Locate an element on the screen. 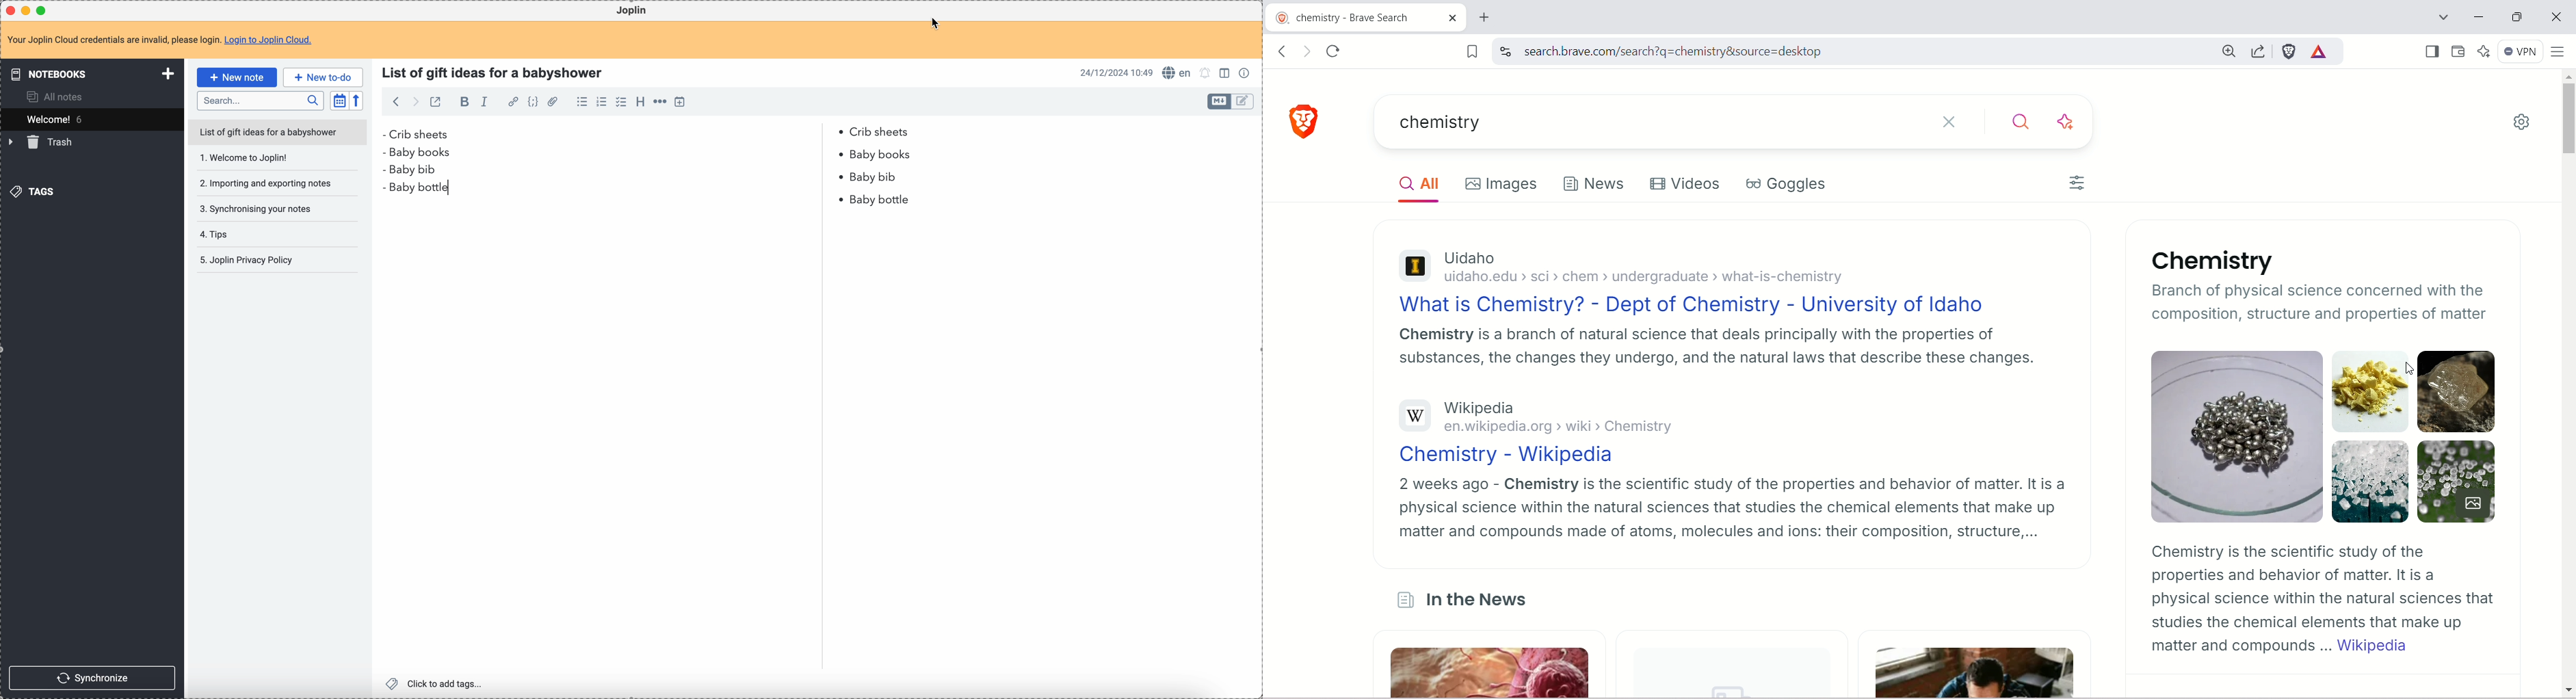 The width and height of the screenshot is (2576, 700). trash is located at coordinates (42, 143).